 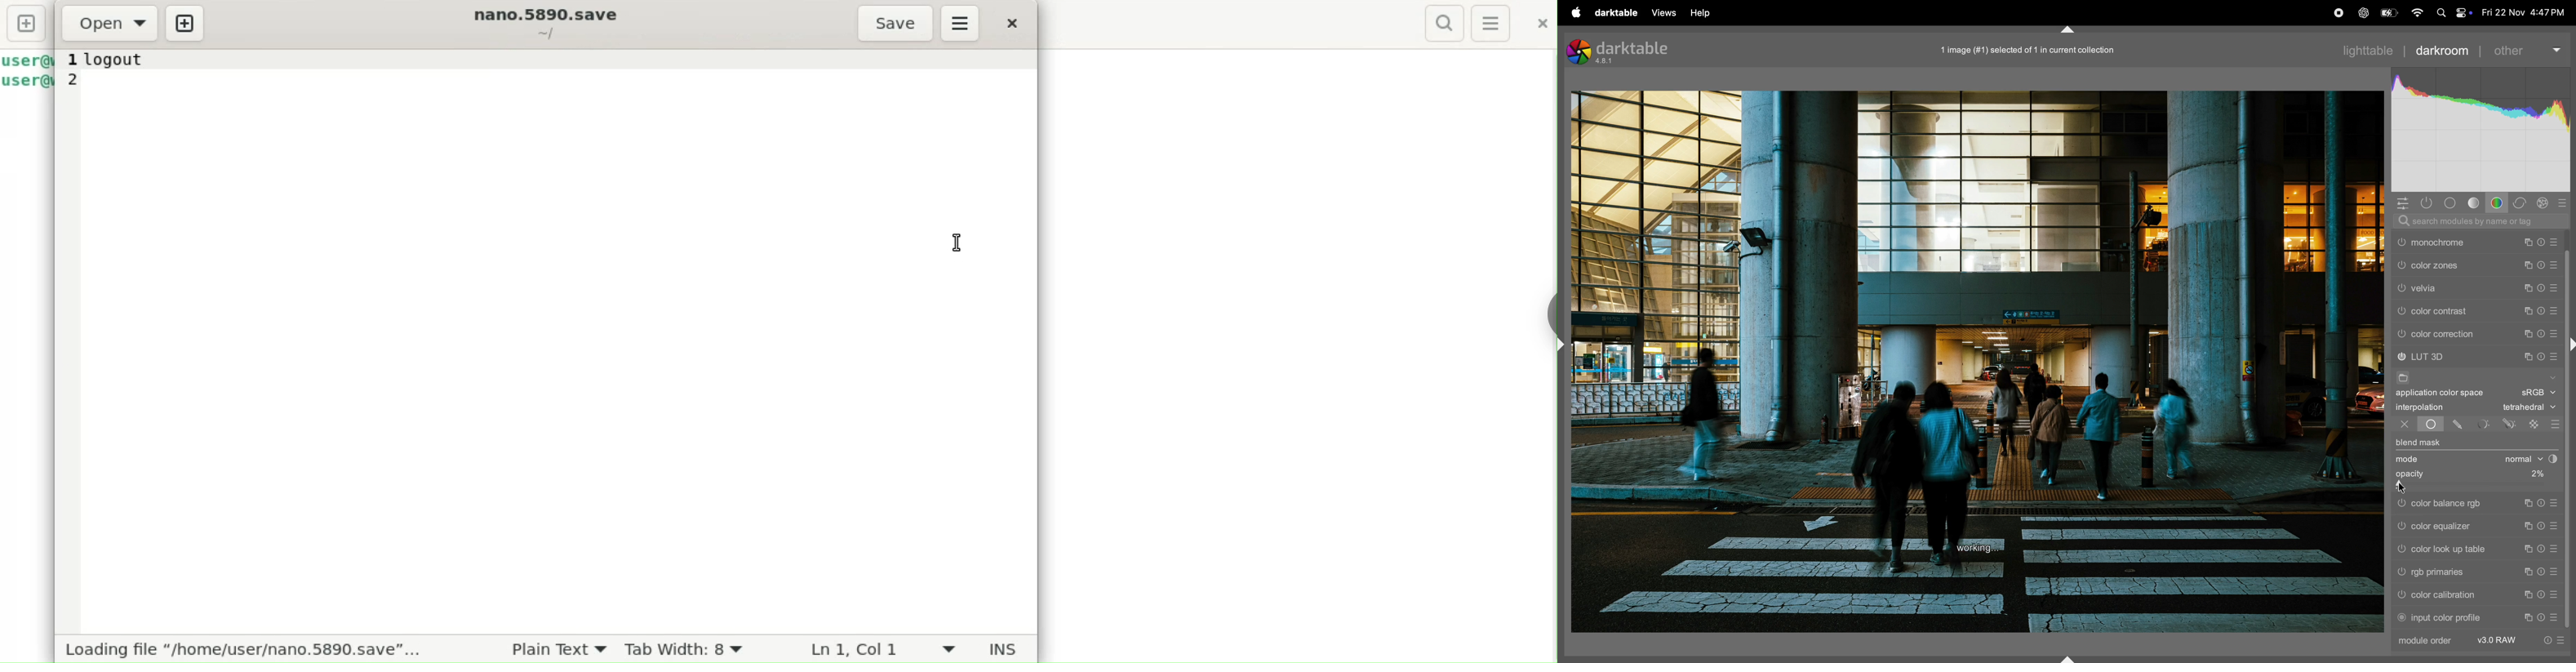 What do you see at coordinates (2451, 618) in the screenshot?
I see `input color profile` at bounding box center [2451, 618].